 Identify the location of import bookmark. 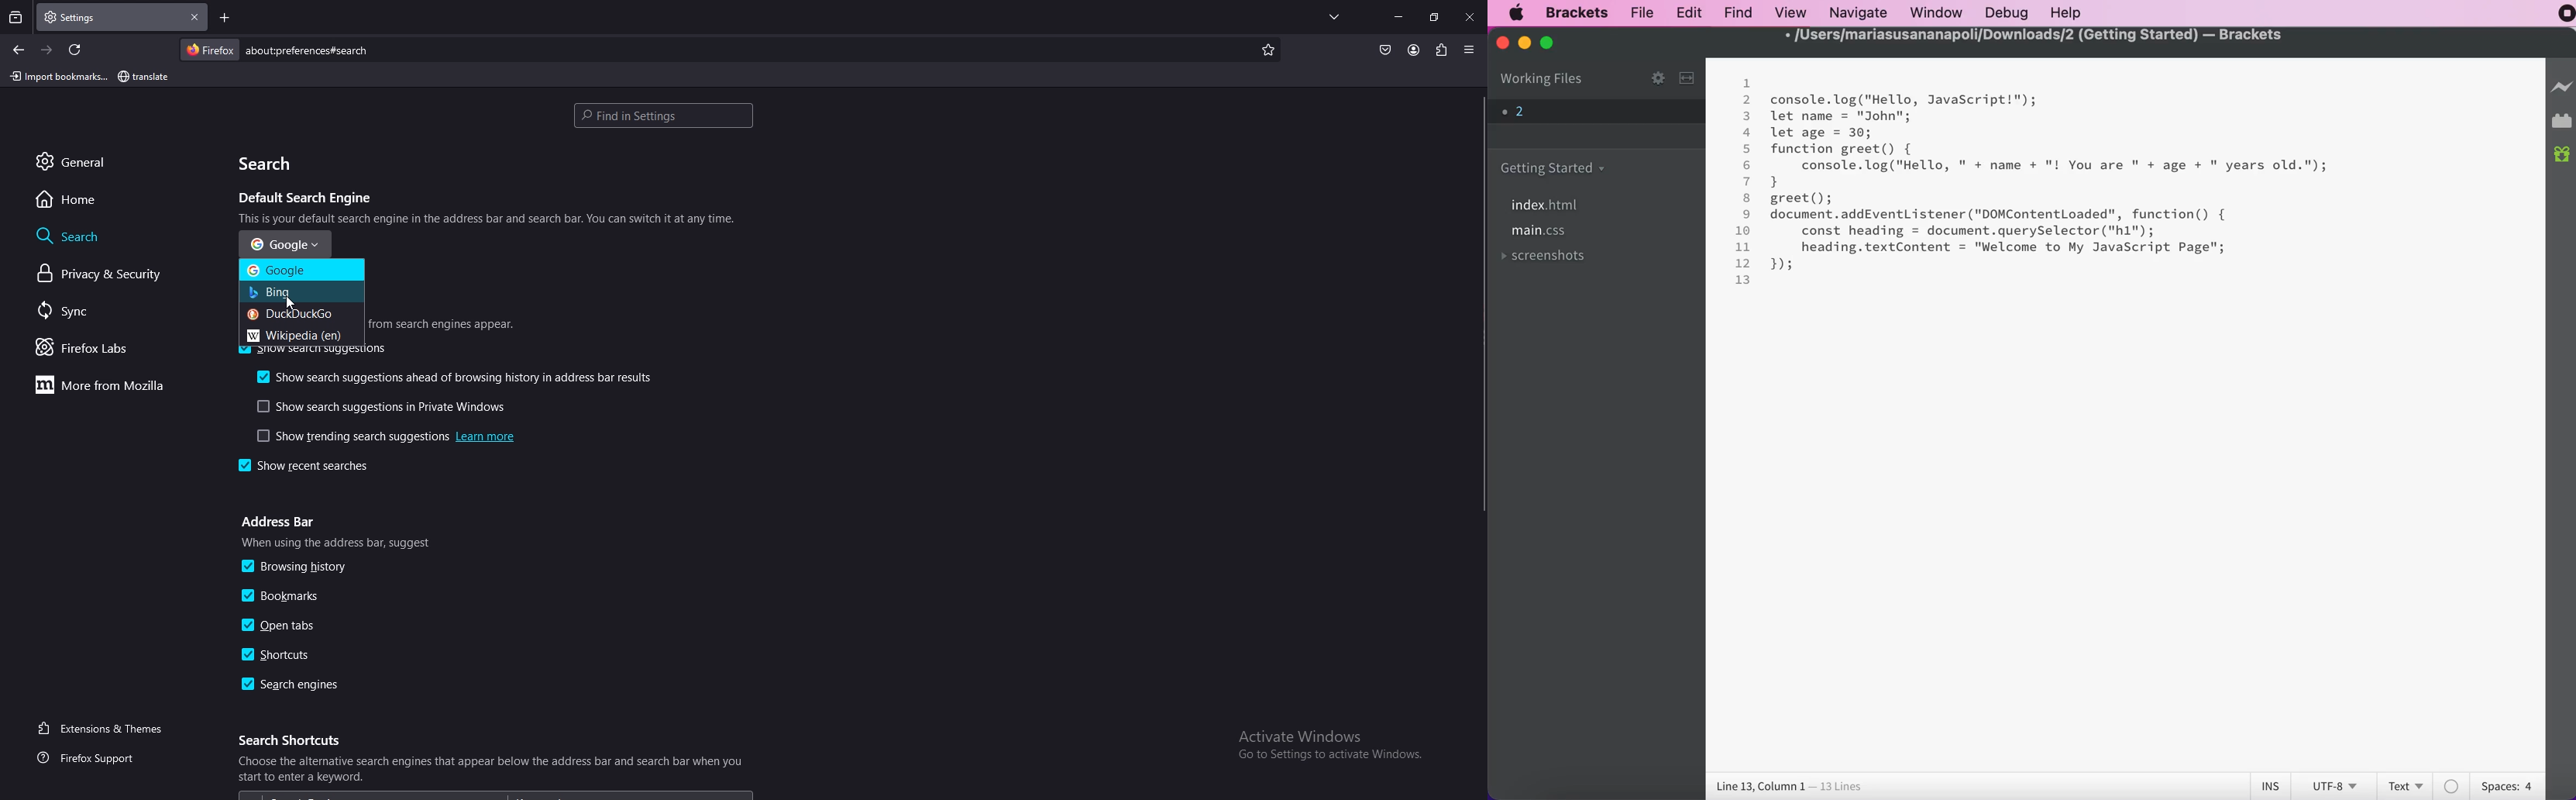
(57, 76).